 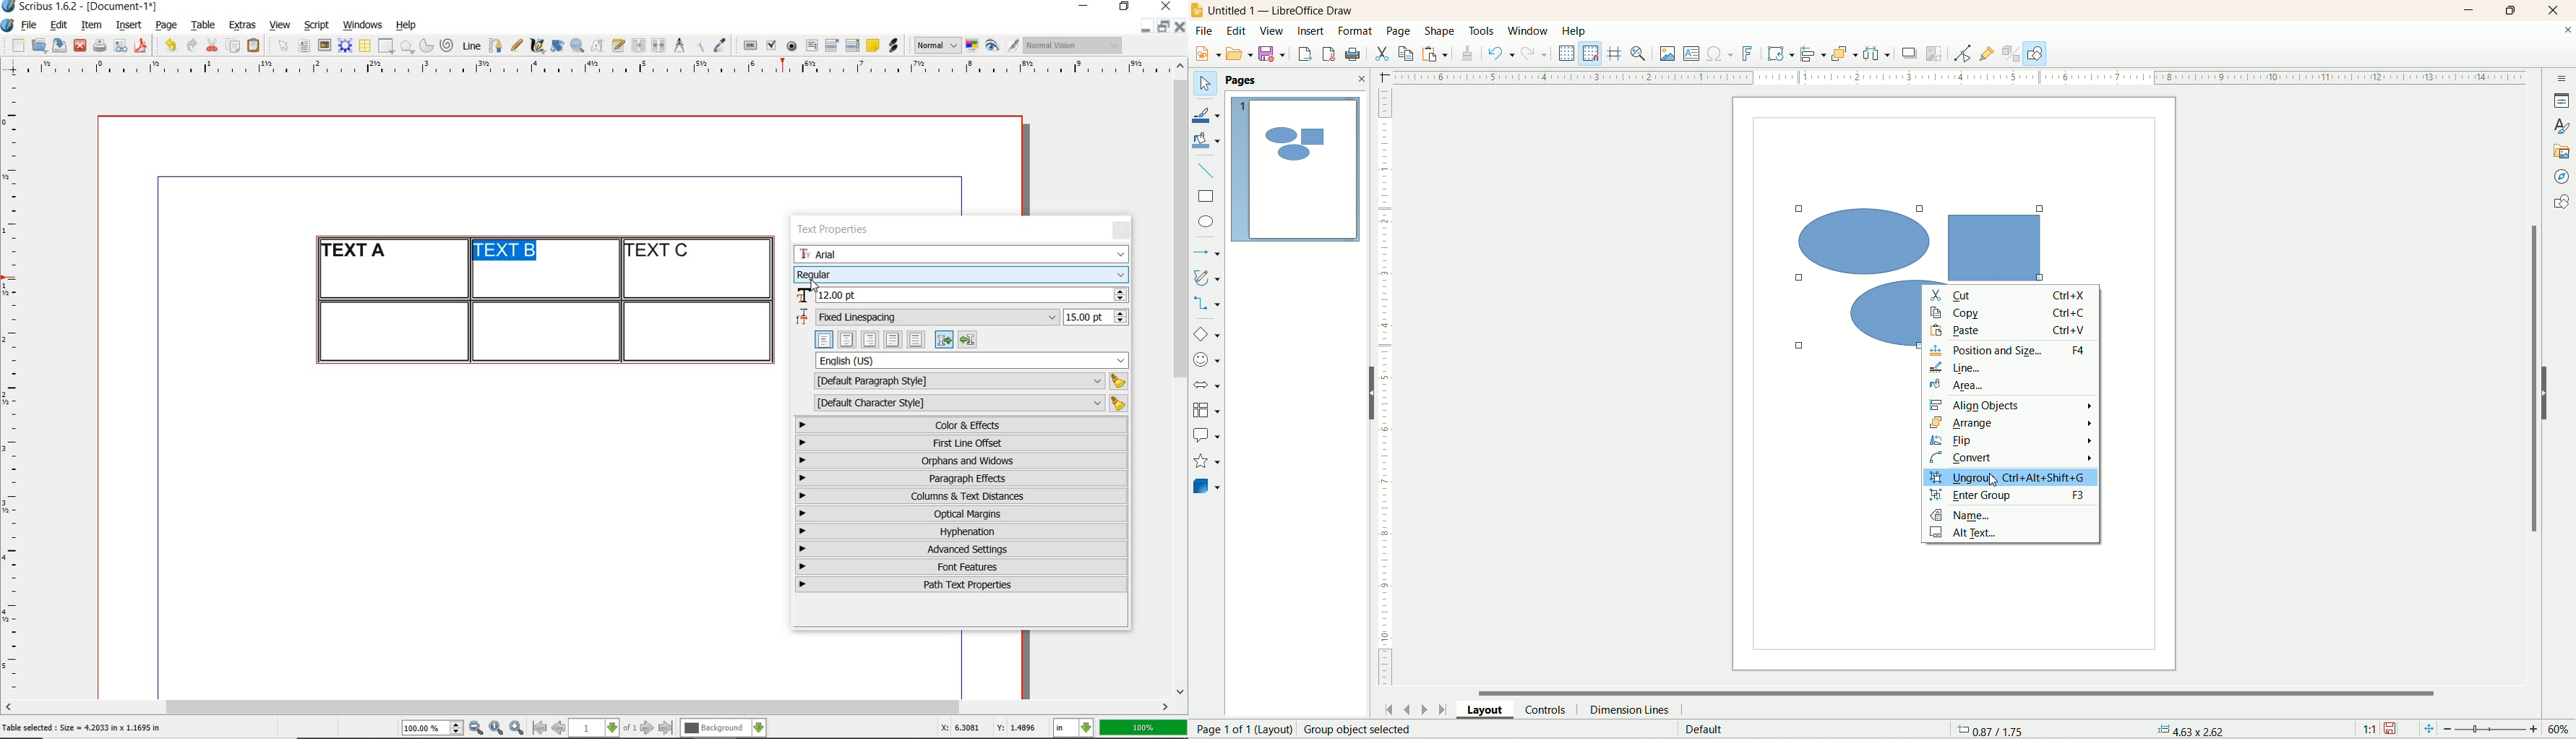 I want to click on select image preview mode, so click(x=937, y=46).